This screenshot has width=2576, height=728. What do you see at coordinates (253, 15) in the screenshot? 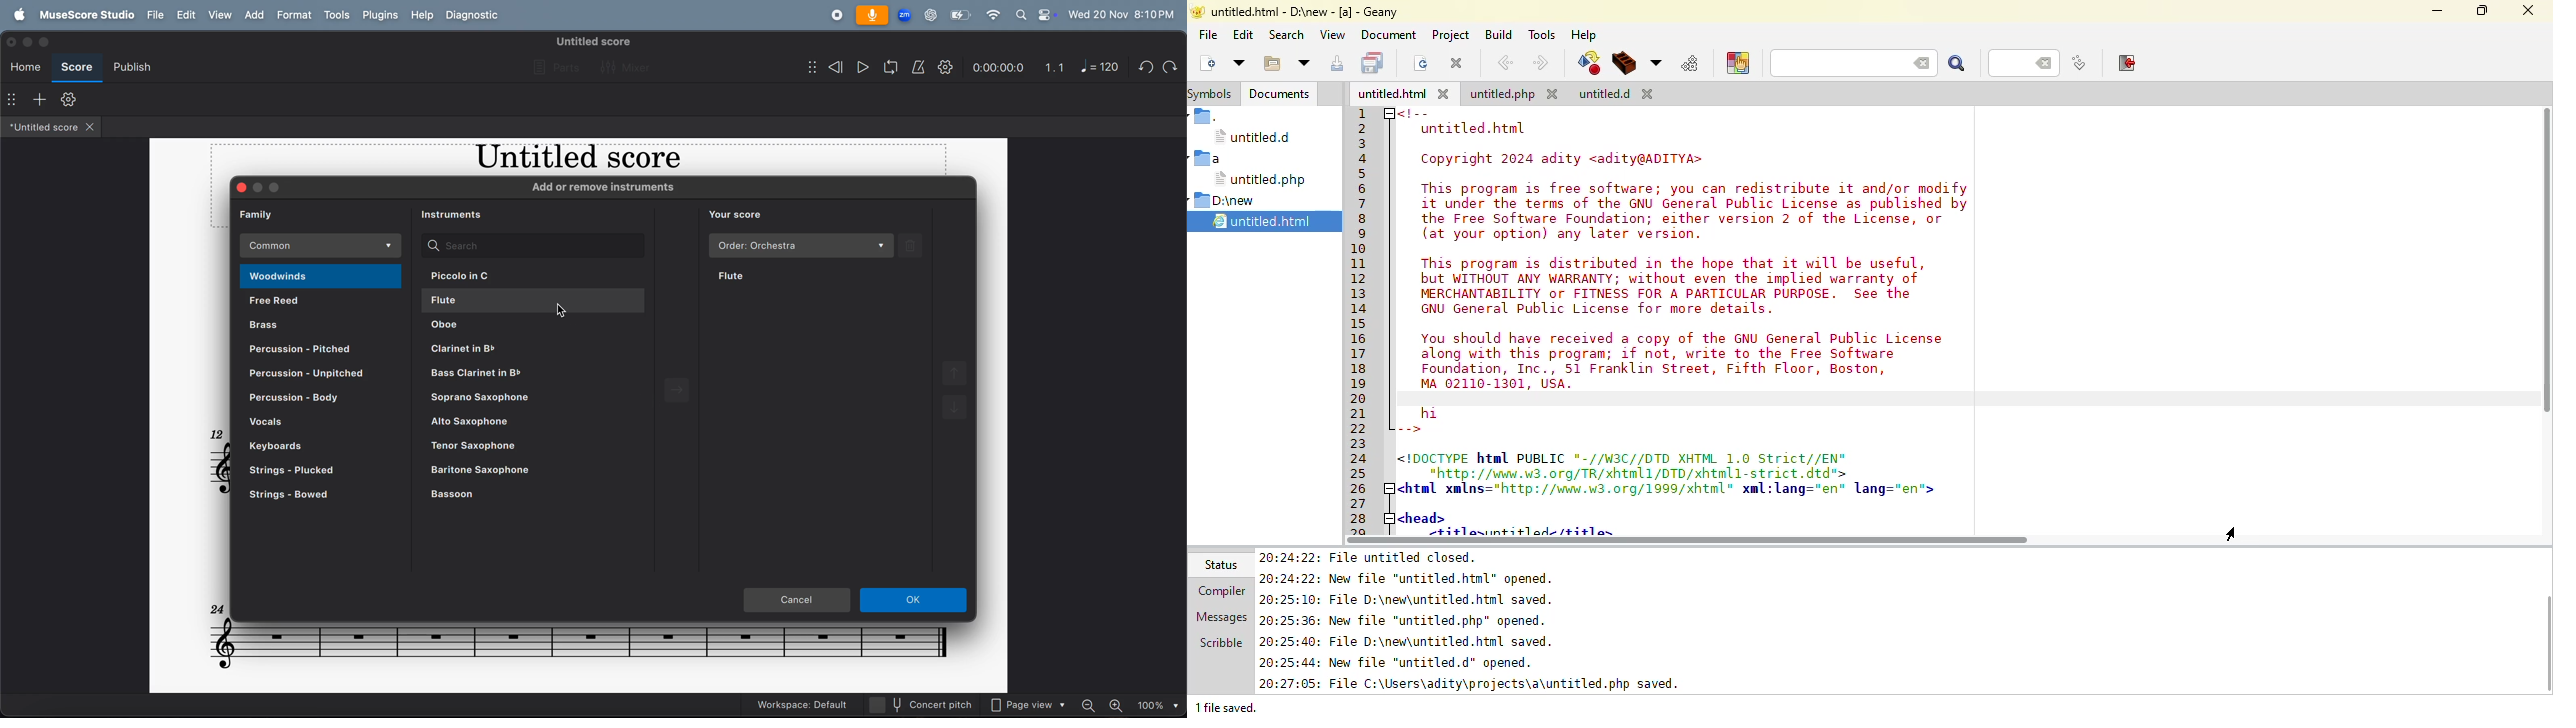
I see `add` at bounding box center [253, 15].